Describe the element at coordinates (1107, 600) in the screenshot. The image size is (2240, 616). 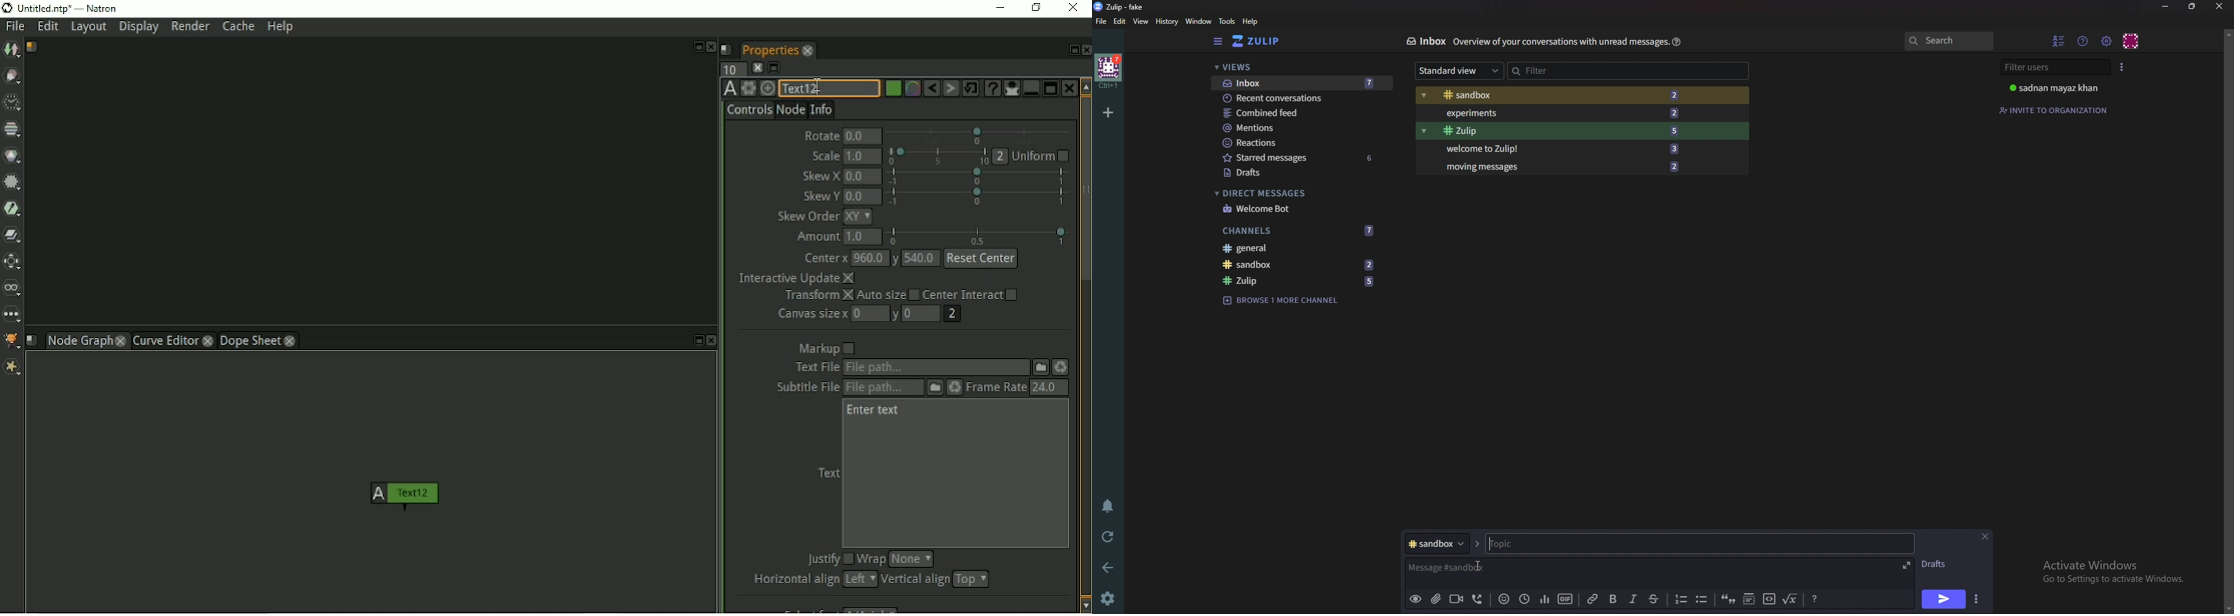
I see `Settings` at that location.